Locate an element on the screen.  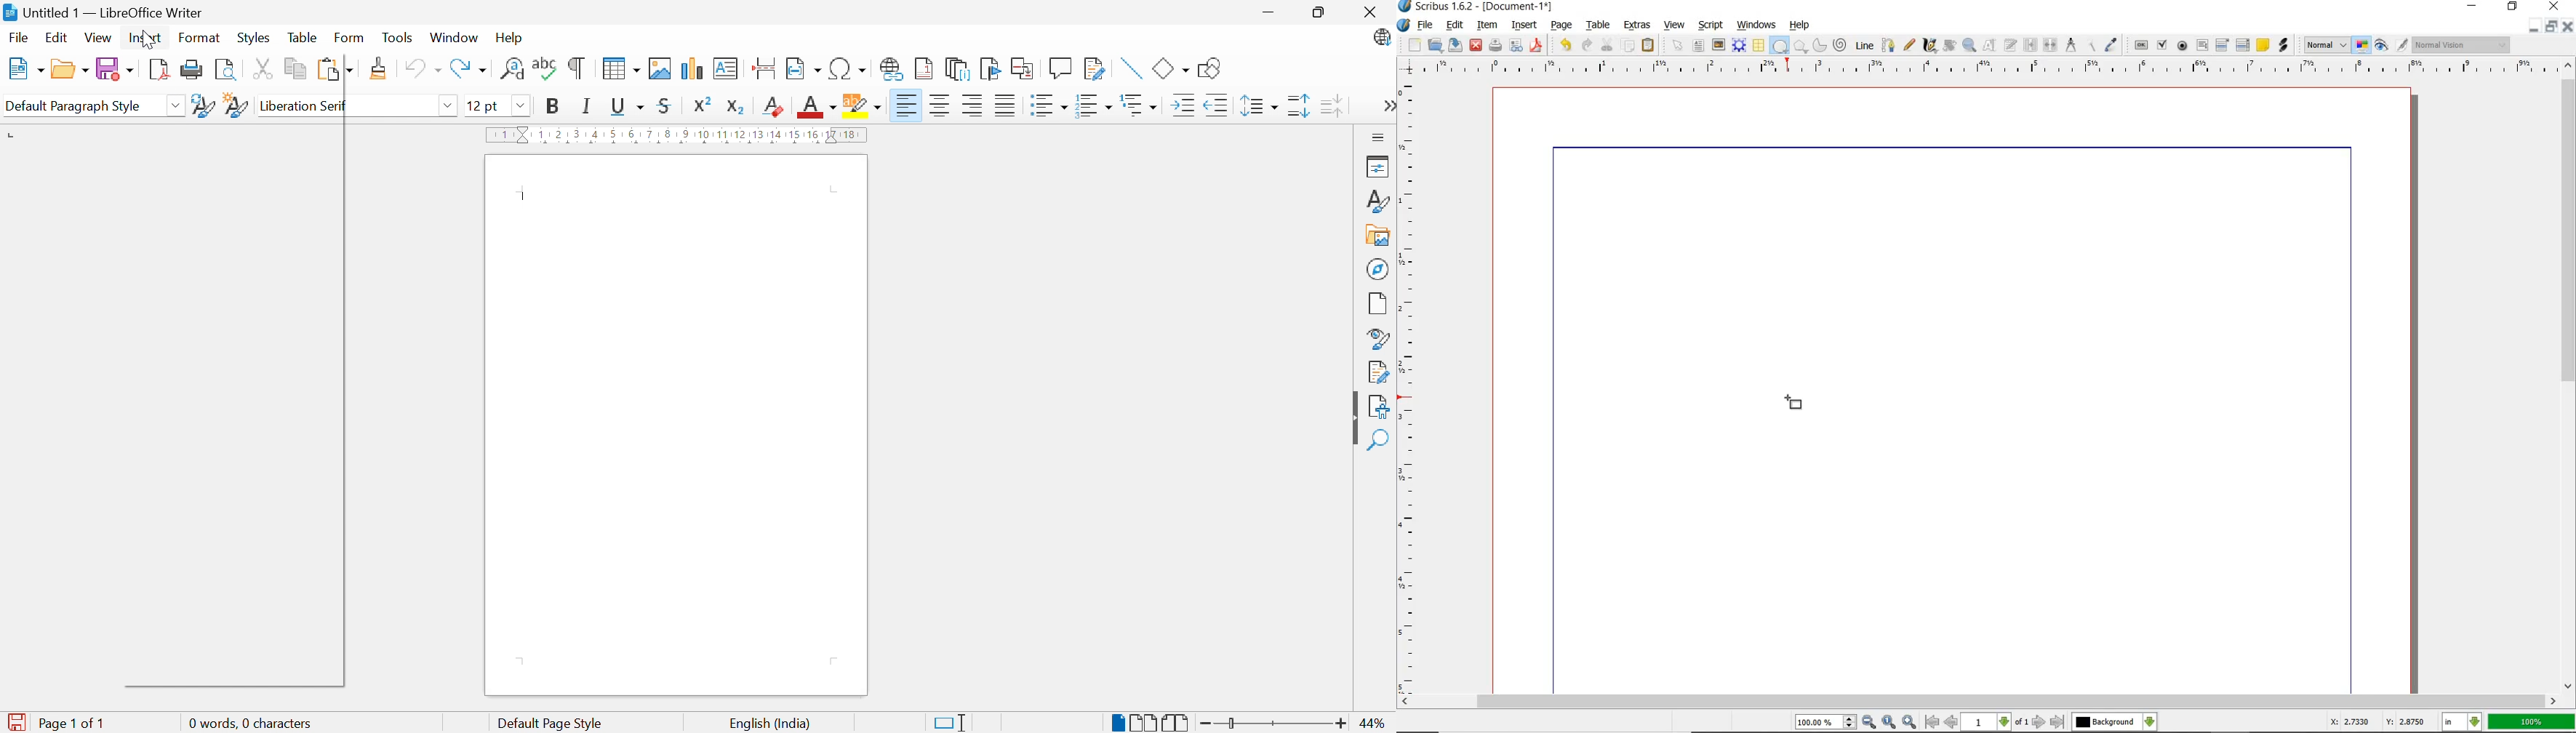
Form is located at coordinates (348, 38).